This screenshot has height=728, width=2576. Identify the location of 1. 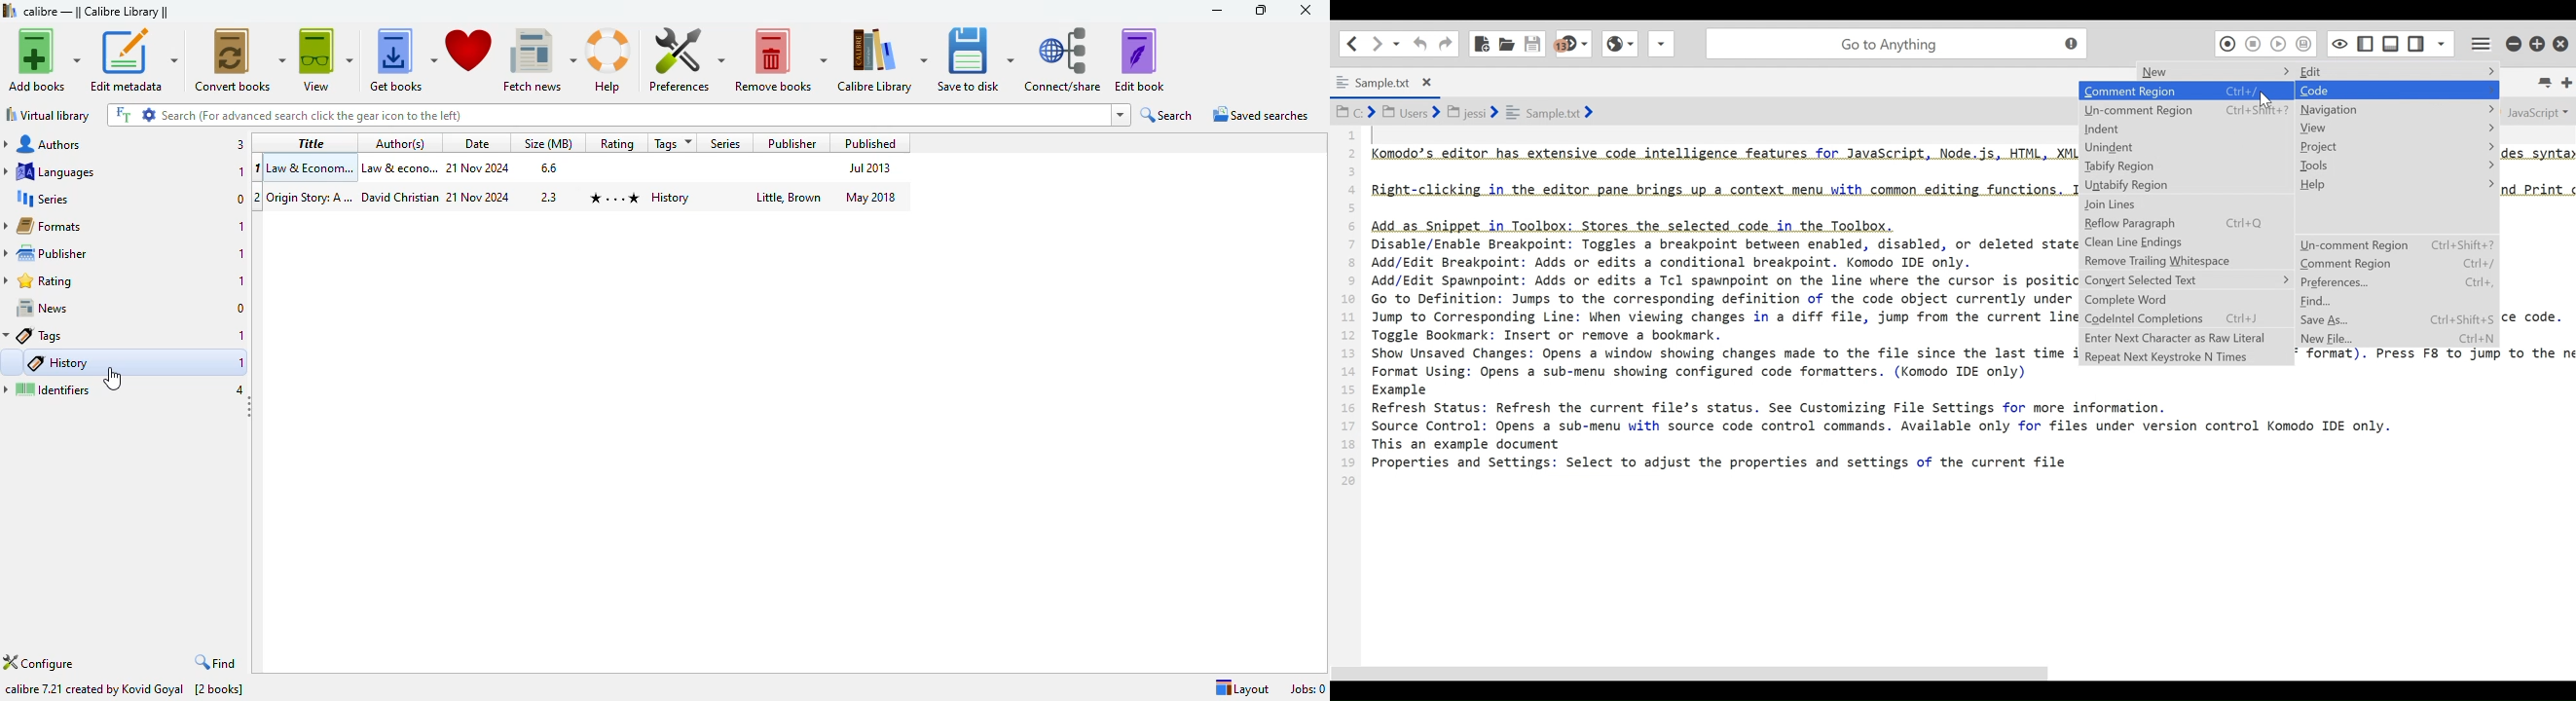
(242, 226).